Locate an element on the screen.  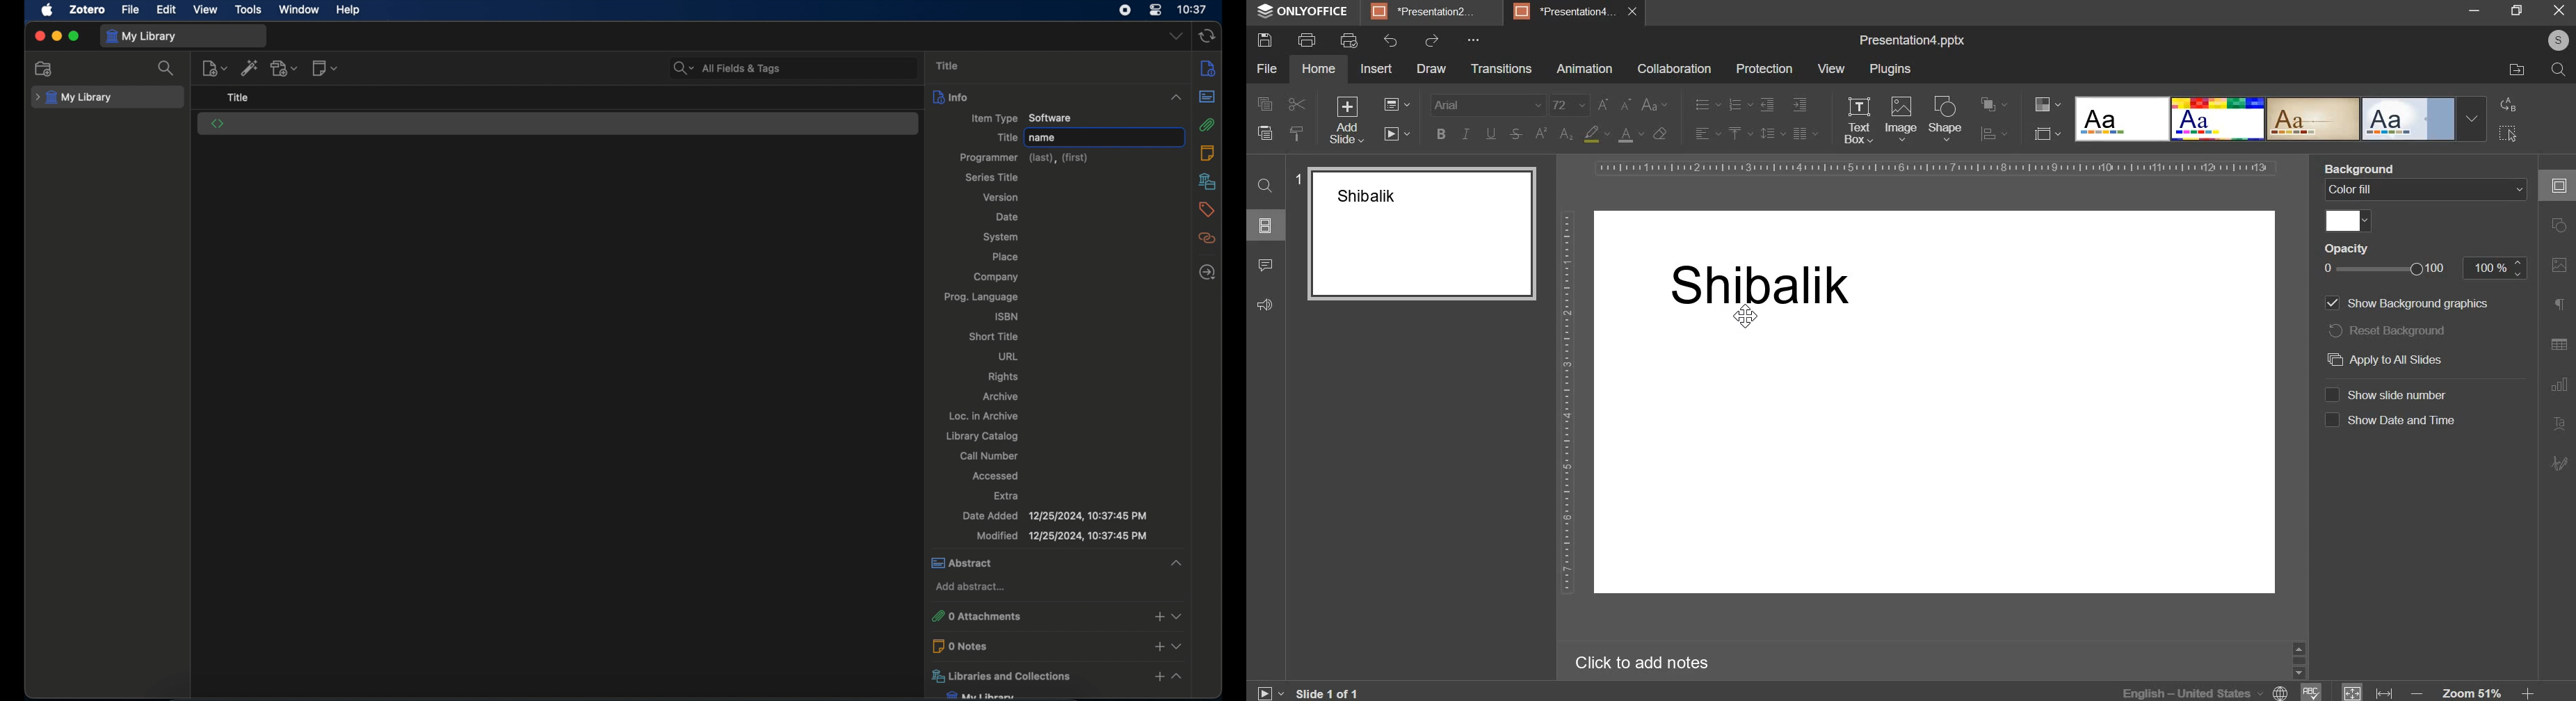
sync is located at coordinates (1207, 36).